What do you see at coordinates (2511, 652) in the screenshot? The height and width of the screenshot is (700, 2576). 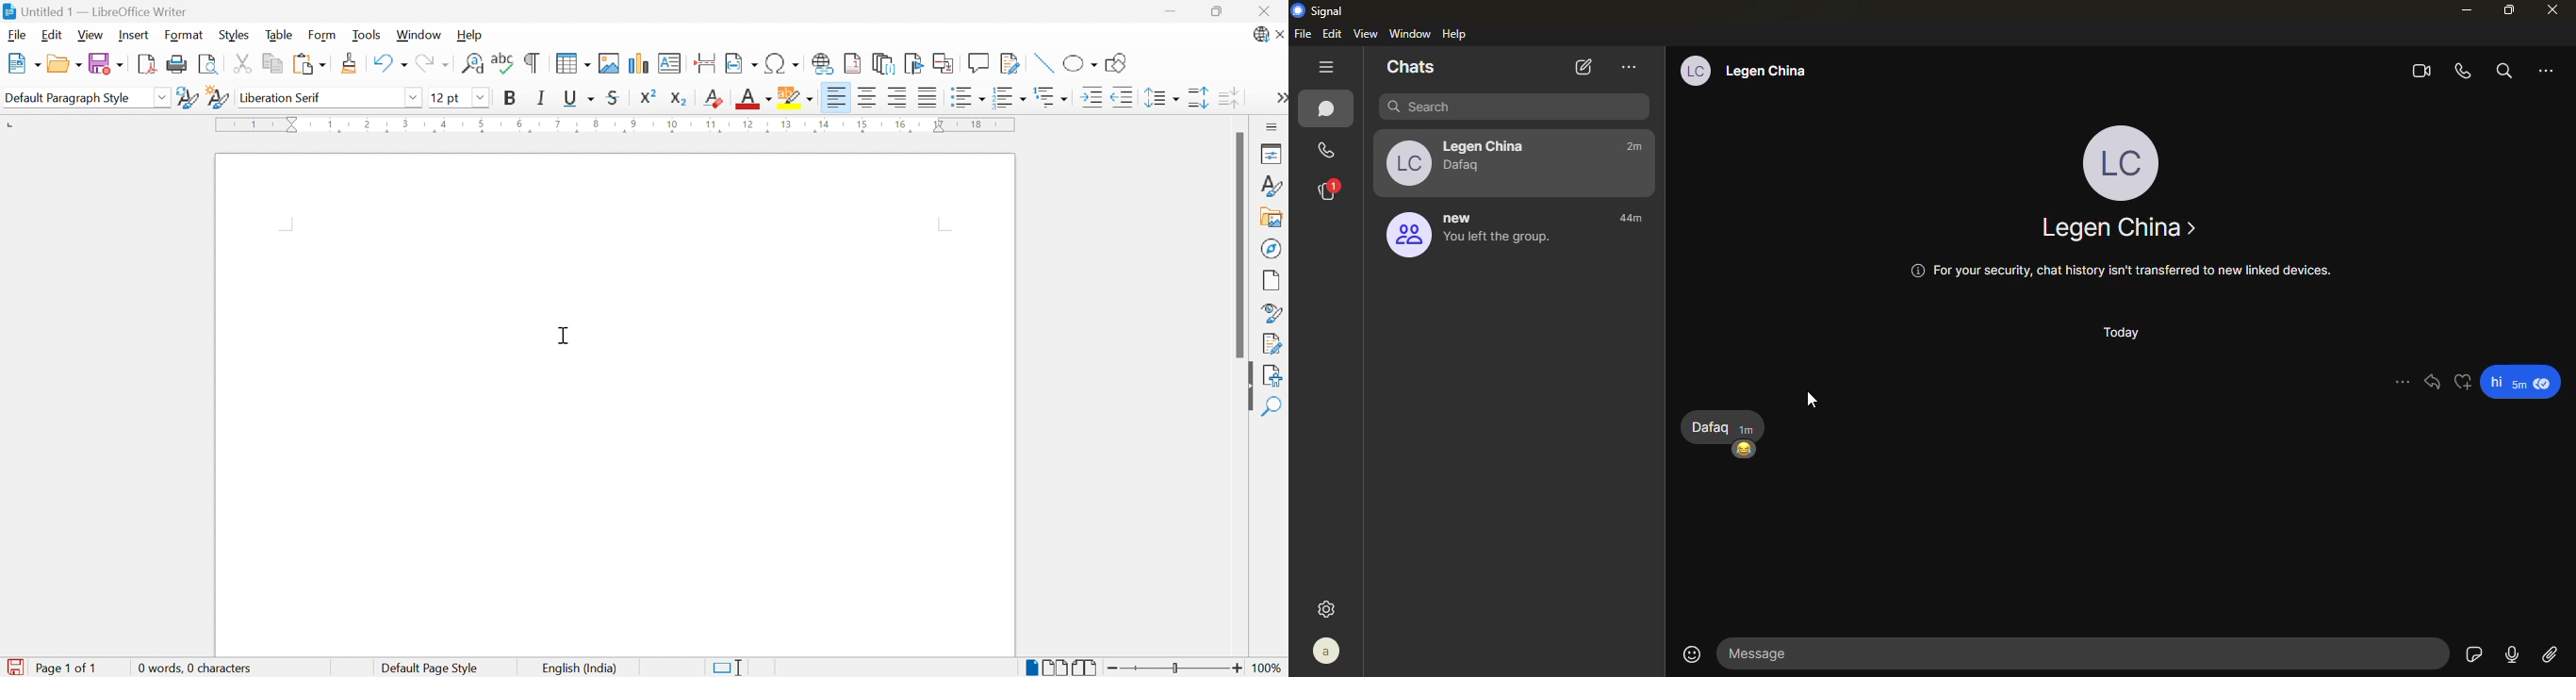 I see `record` at bounding box center [2511, 652].